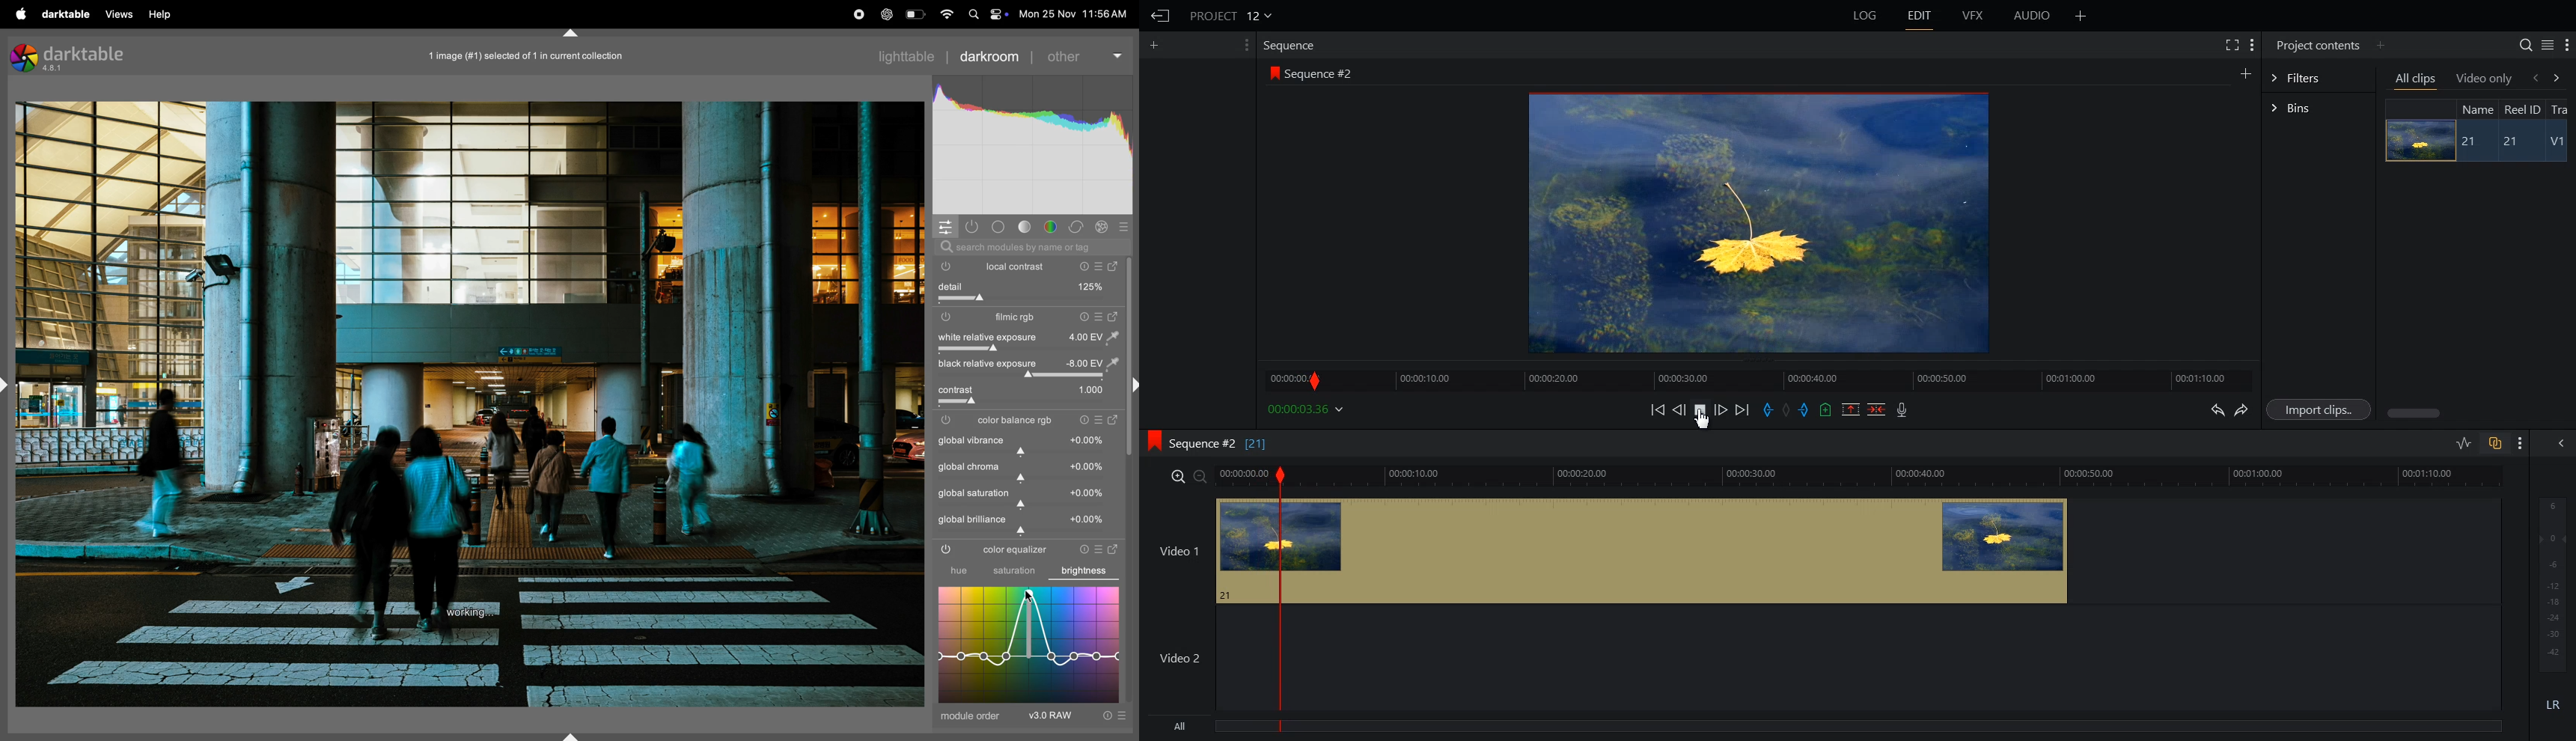 This screenshot has width=2576, height=756. I want to click on slider, so click(1031, 479).